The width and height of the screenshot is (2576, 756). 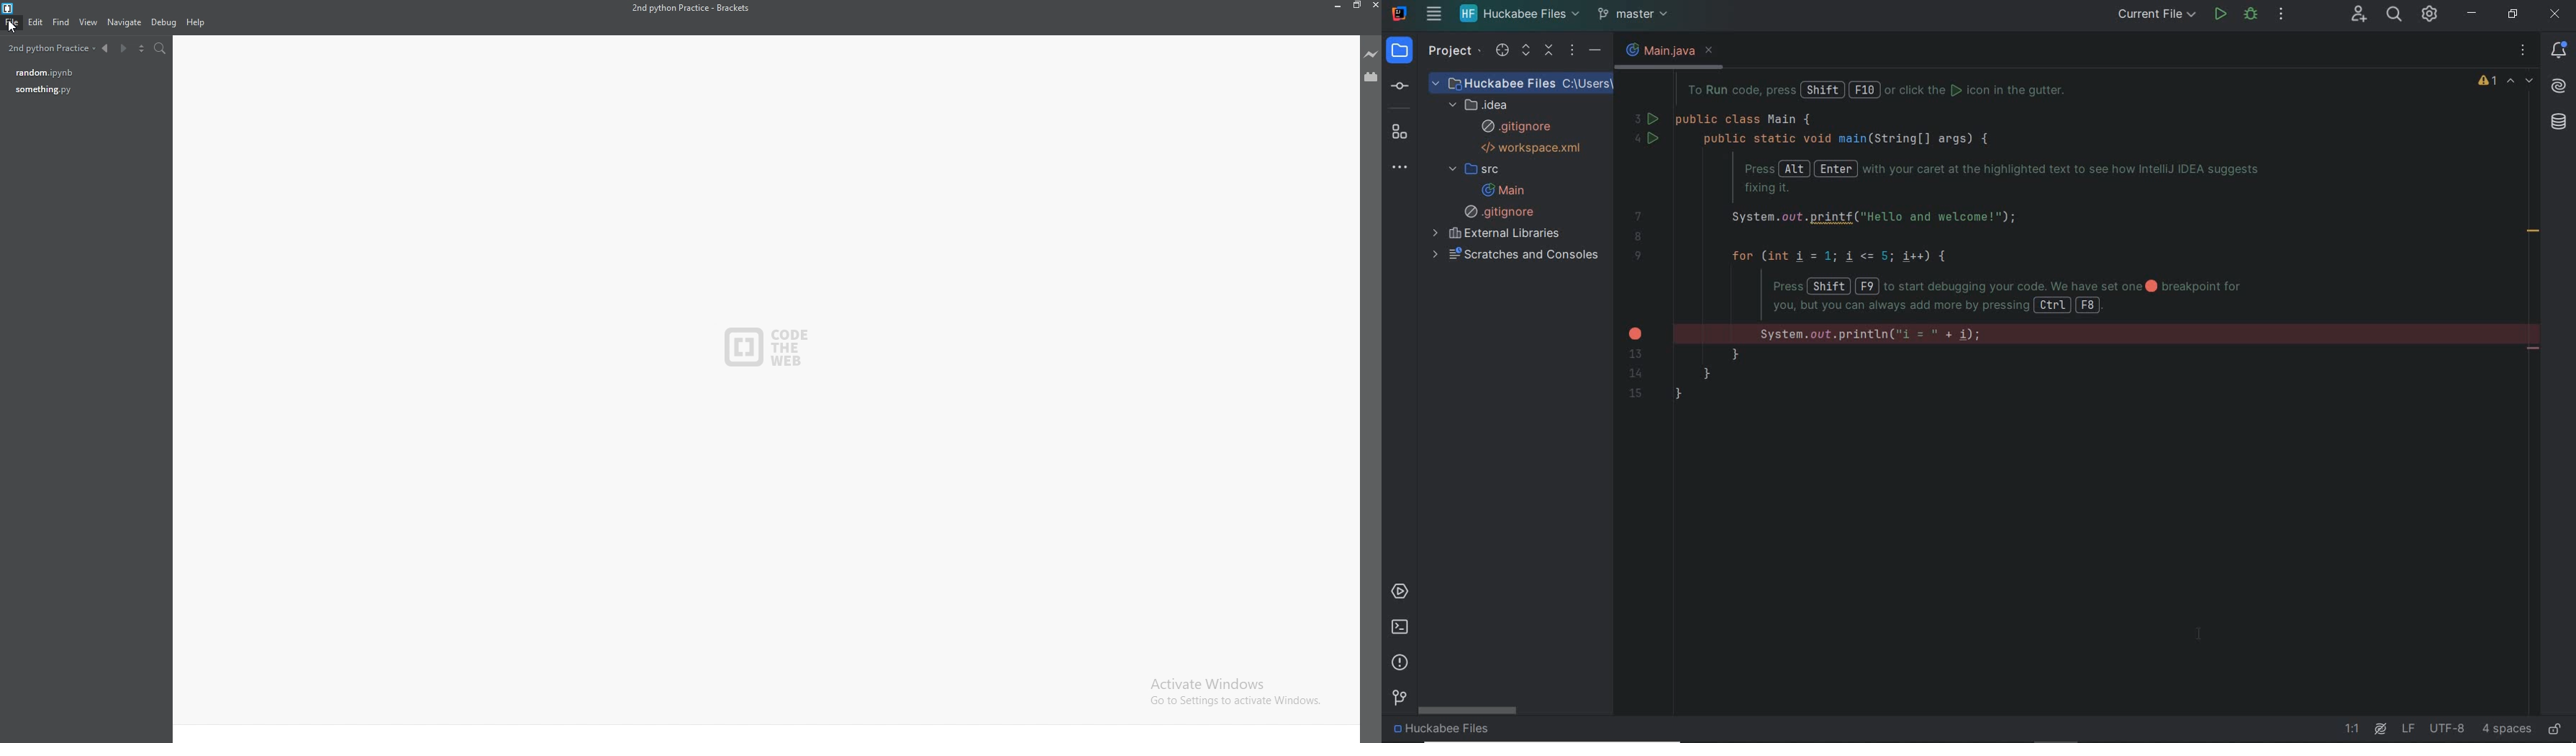 What do you see at coordinates (12, 22) in the screenshot?
I see `file` at bounding box center [12, 22].